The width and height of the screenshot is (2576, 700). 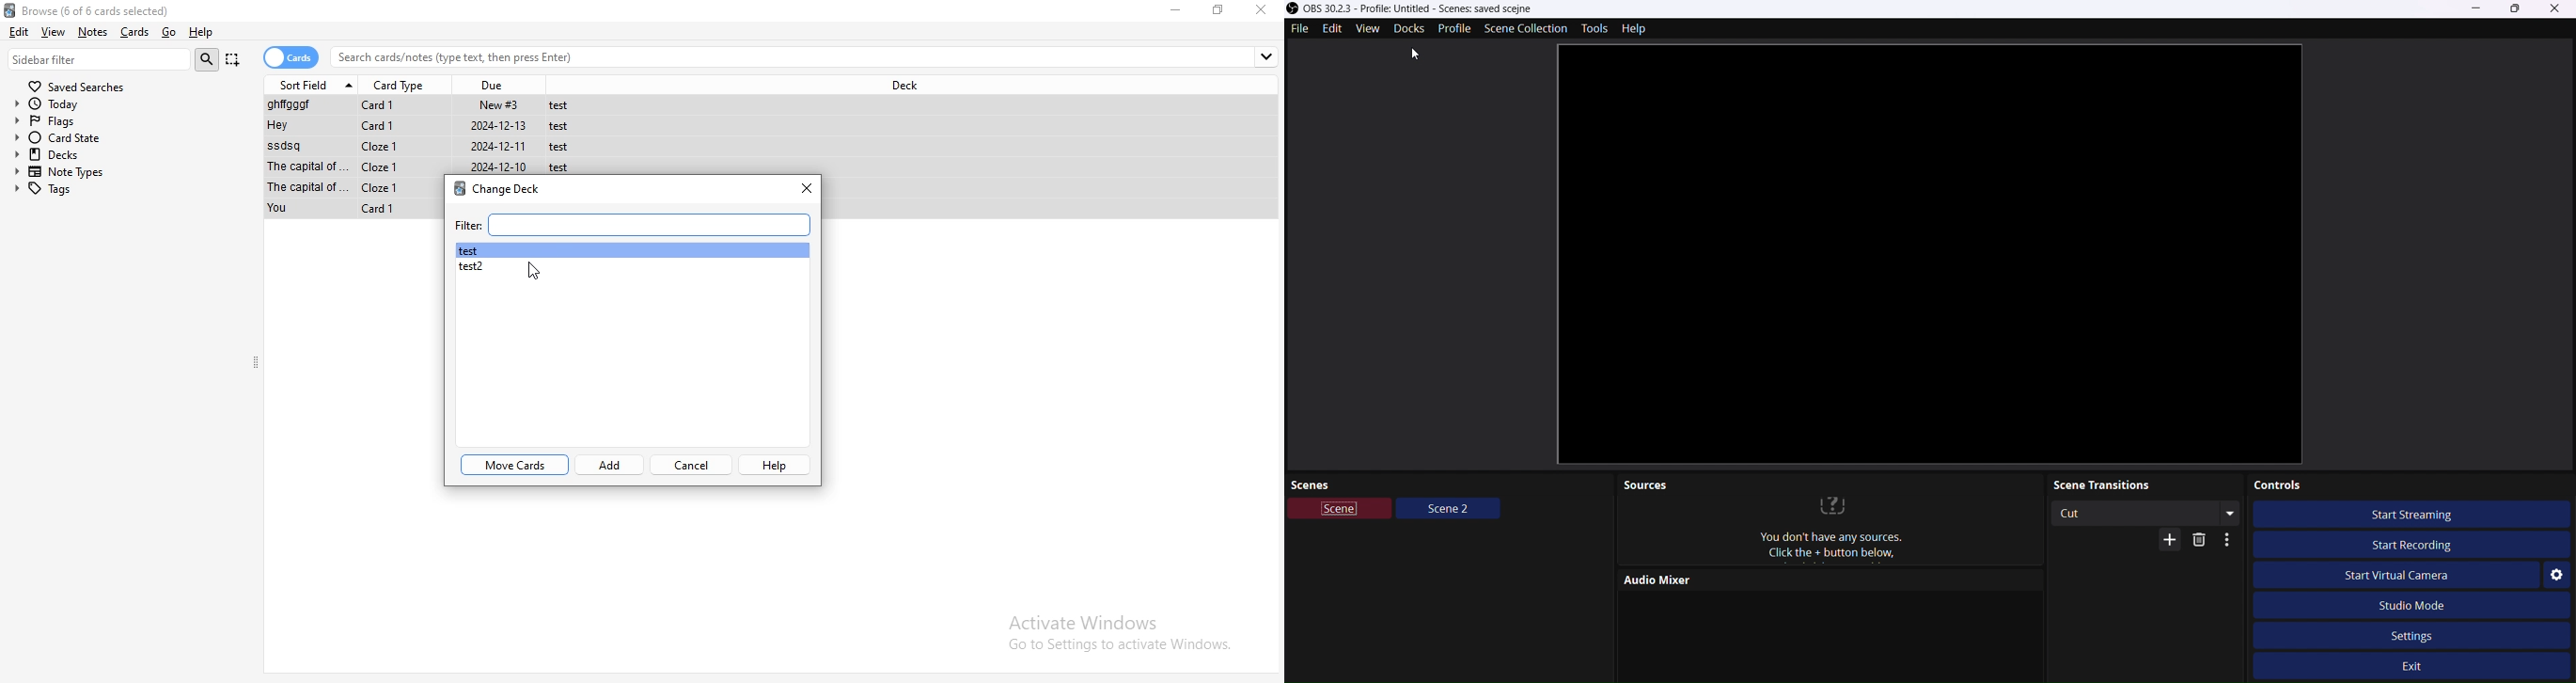 What do you see at coordinates (206, 34) in the screenshot?
I see `help` at bounding box center [206, 34].